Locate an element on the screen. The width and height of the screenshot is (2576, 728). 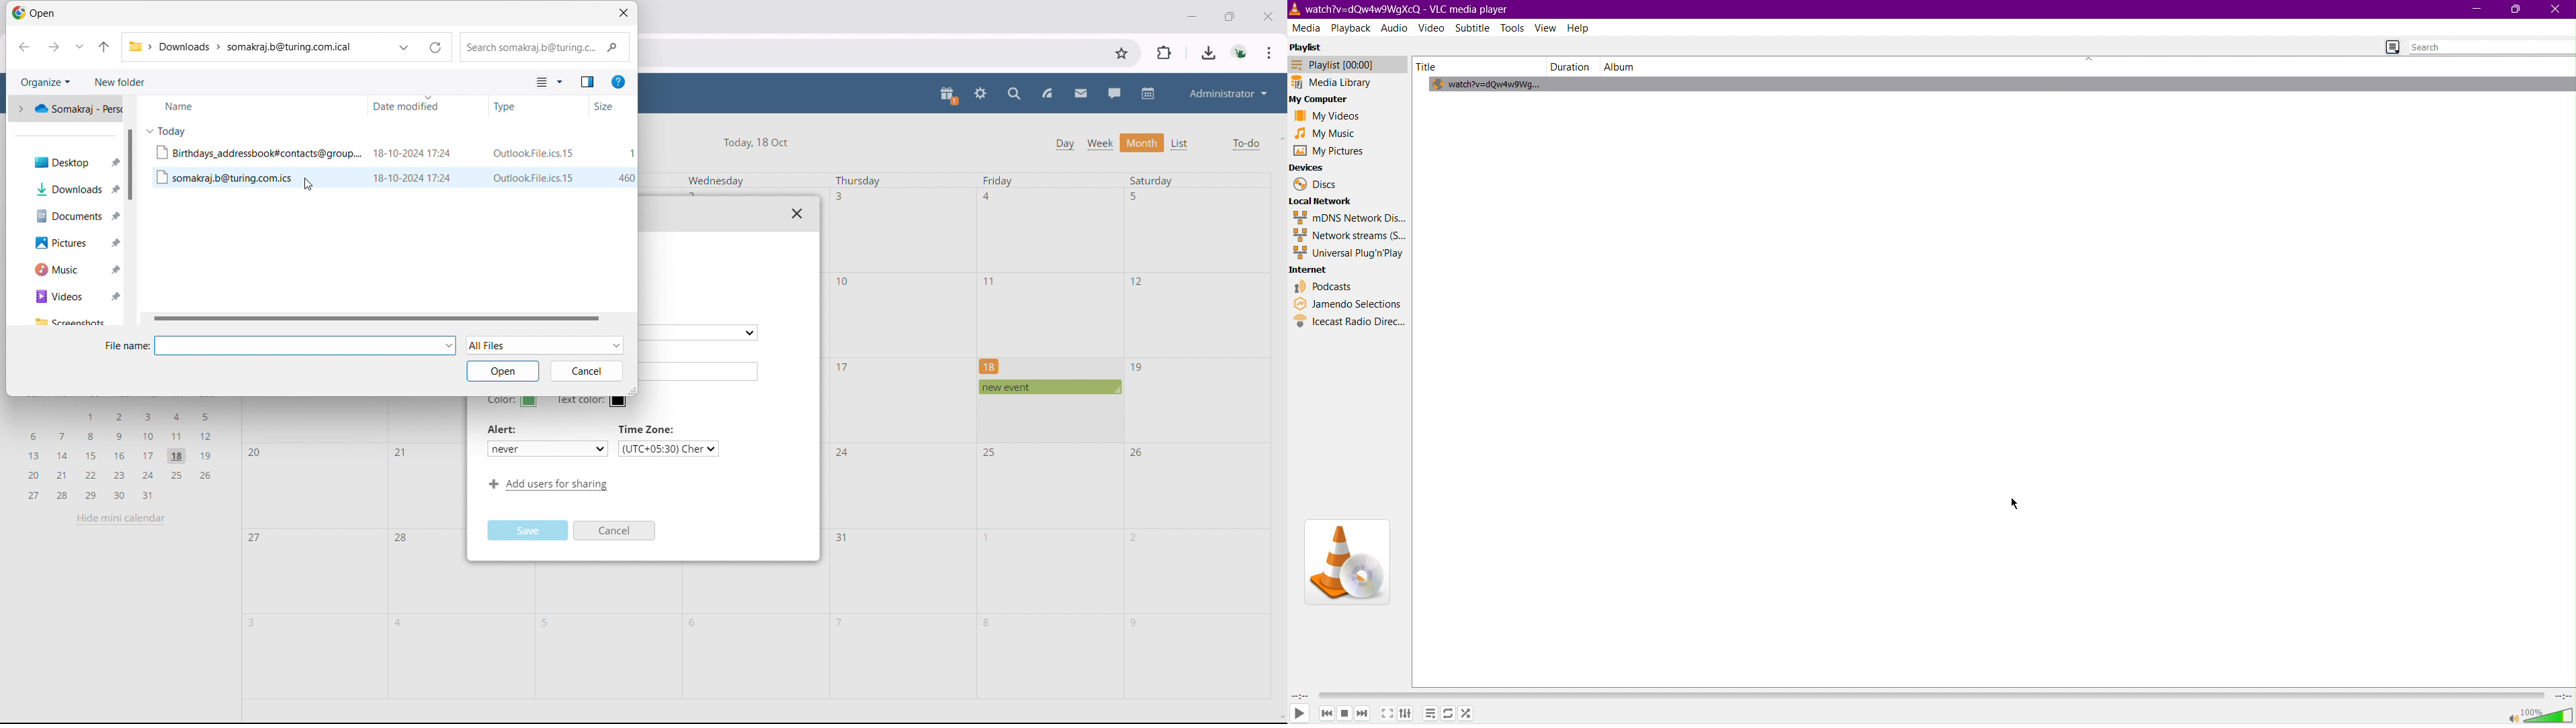
Played time is located at coordinates (1300, 696).